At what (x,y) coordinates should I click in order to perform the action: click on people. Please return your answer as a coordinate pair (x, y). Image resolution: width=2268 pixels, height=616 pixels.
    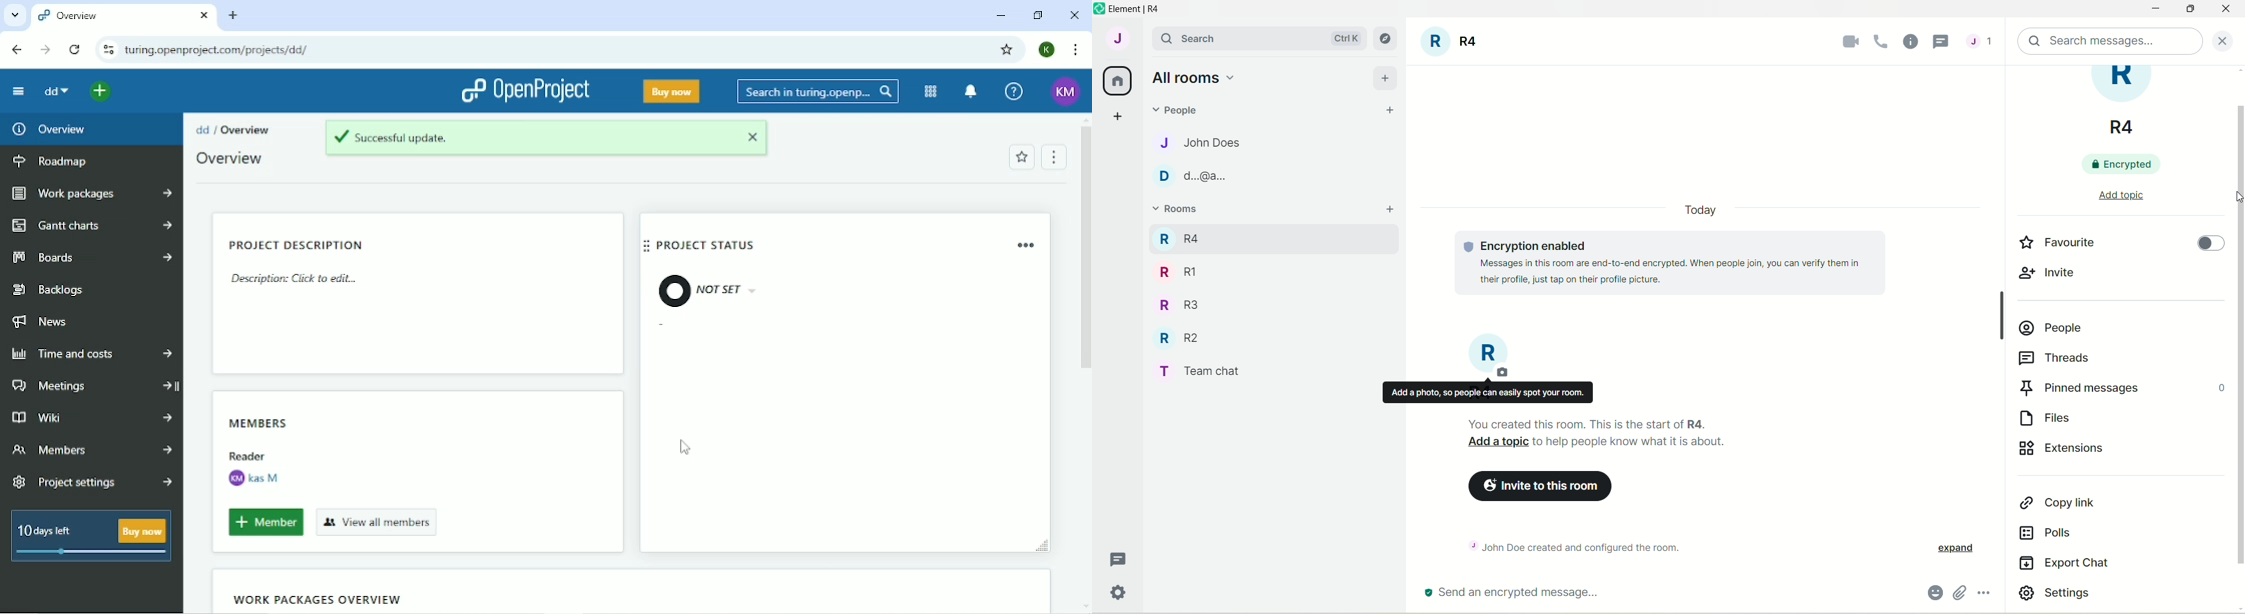
    Looking at the image, I should click on (2053, 324).